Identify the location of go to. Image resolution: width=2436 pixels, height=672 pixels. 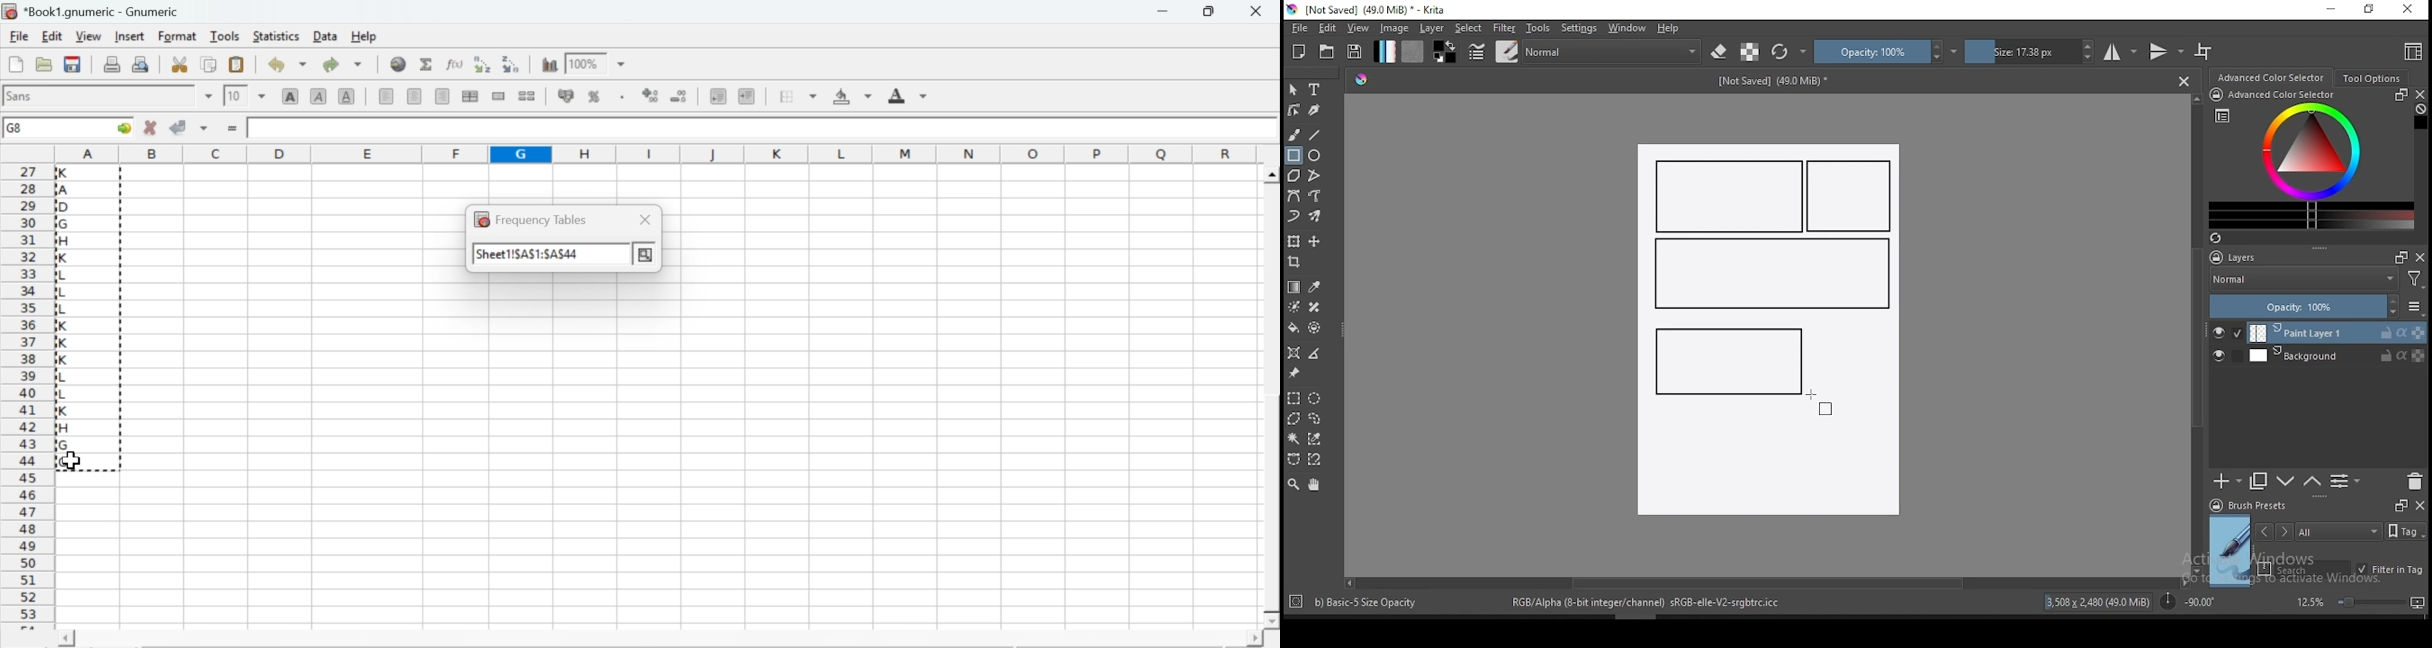
(122, 127).